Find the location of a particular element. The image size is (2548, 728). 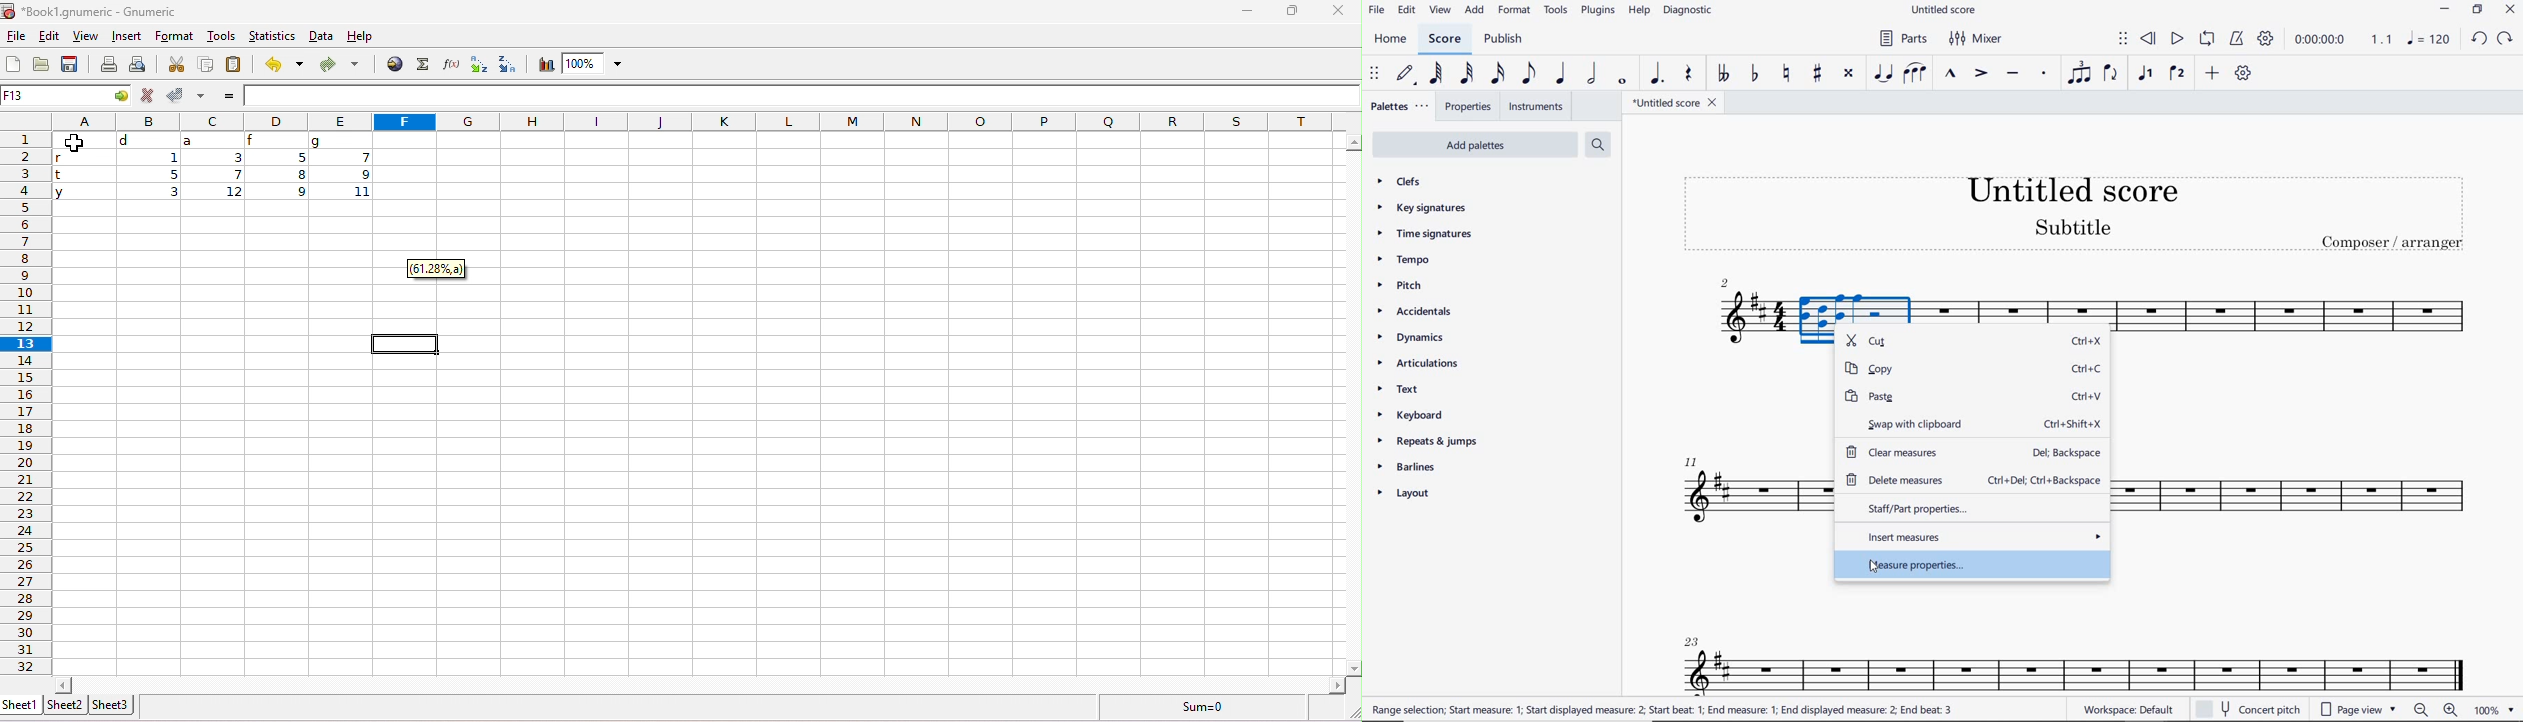

ARTICULATIONS is located at coordinates (1419, 364).